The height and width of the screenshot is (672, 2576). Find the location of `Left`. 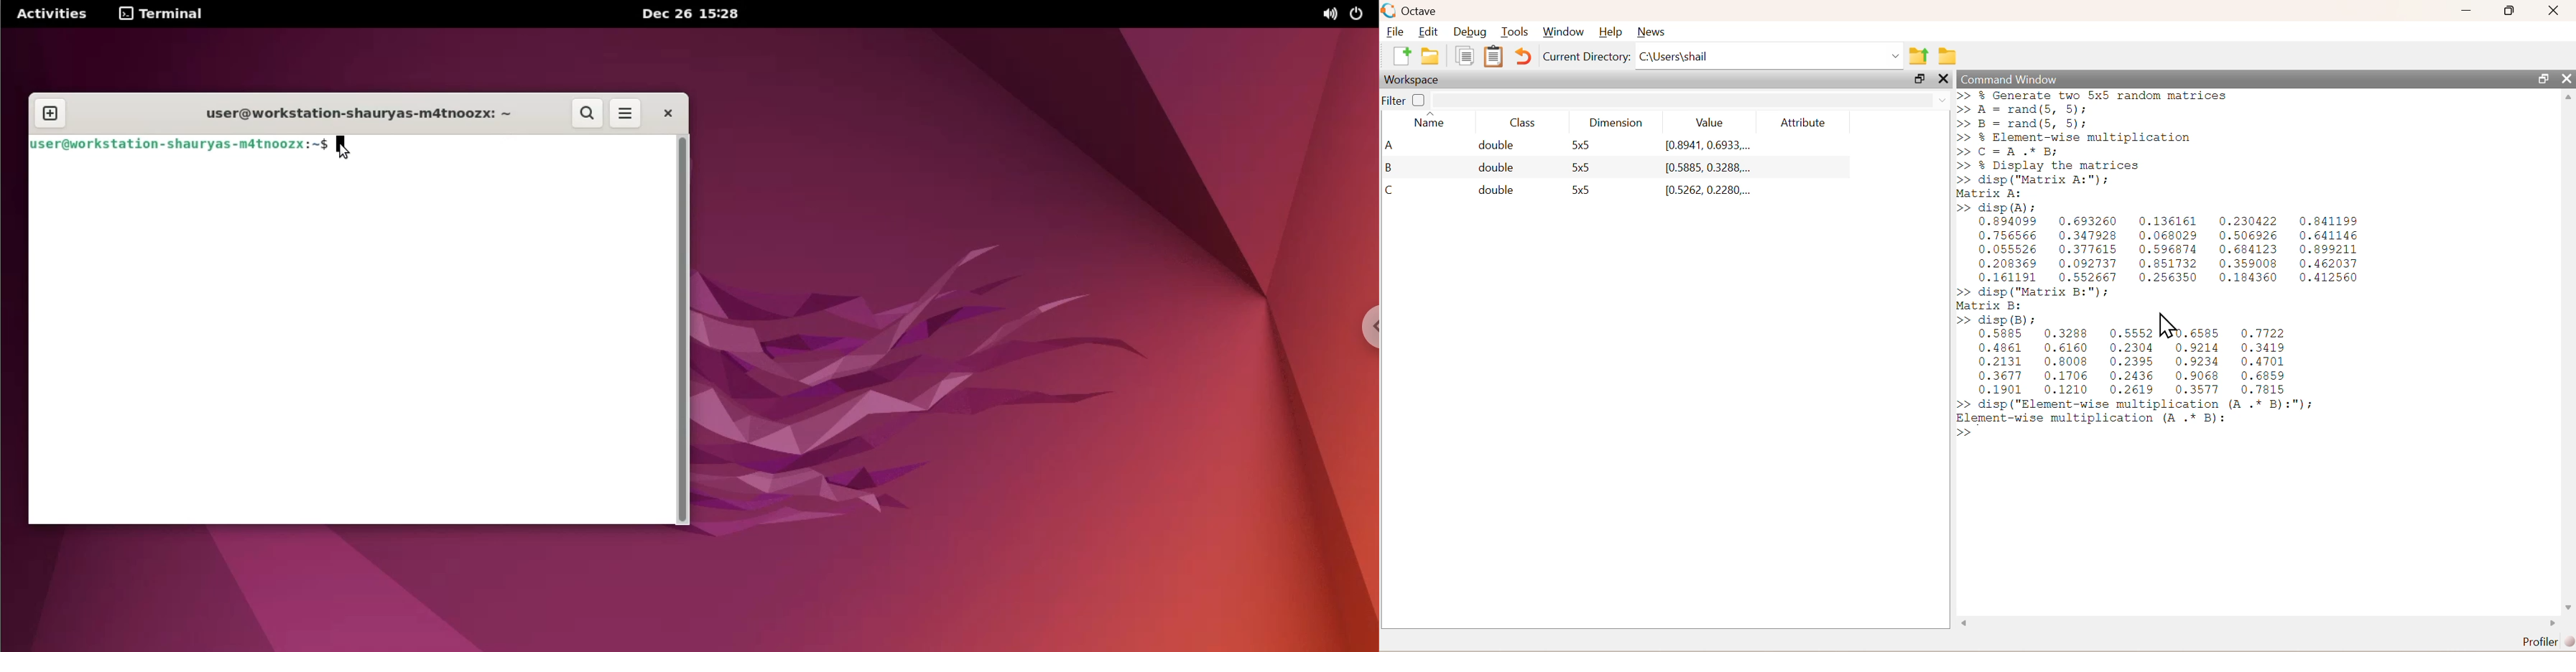

Left is located at coordinates (1963, 621).